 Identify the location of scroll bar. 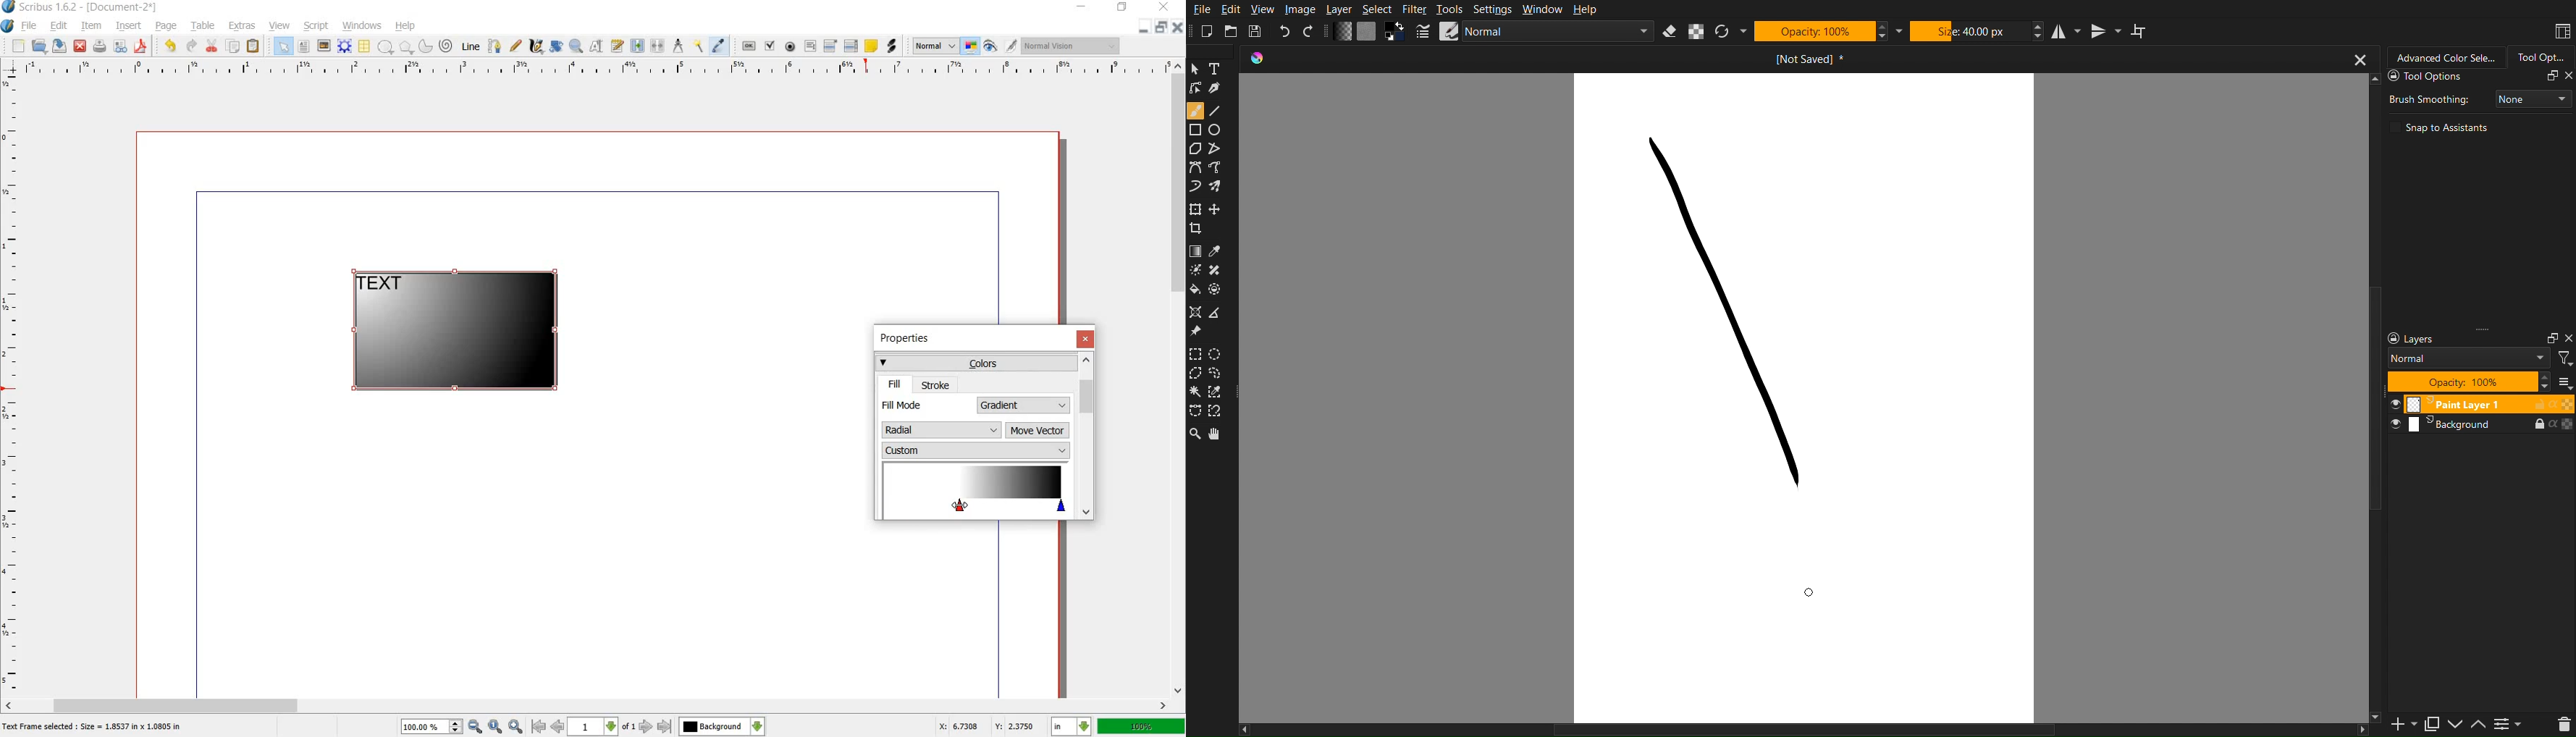
(1179, 379).